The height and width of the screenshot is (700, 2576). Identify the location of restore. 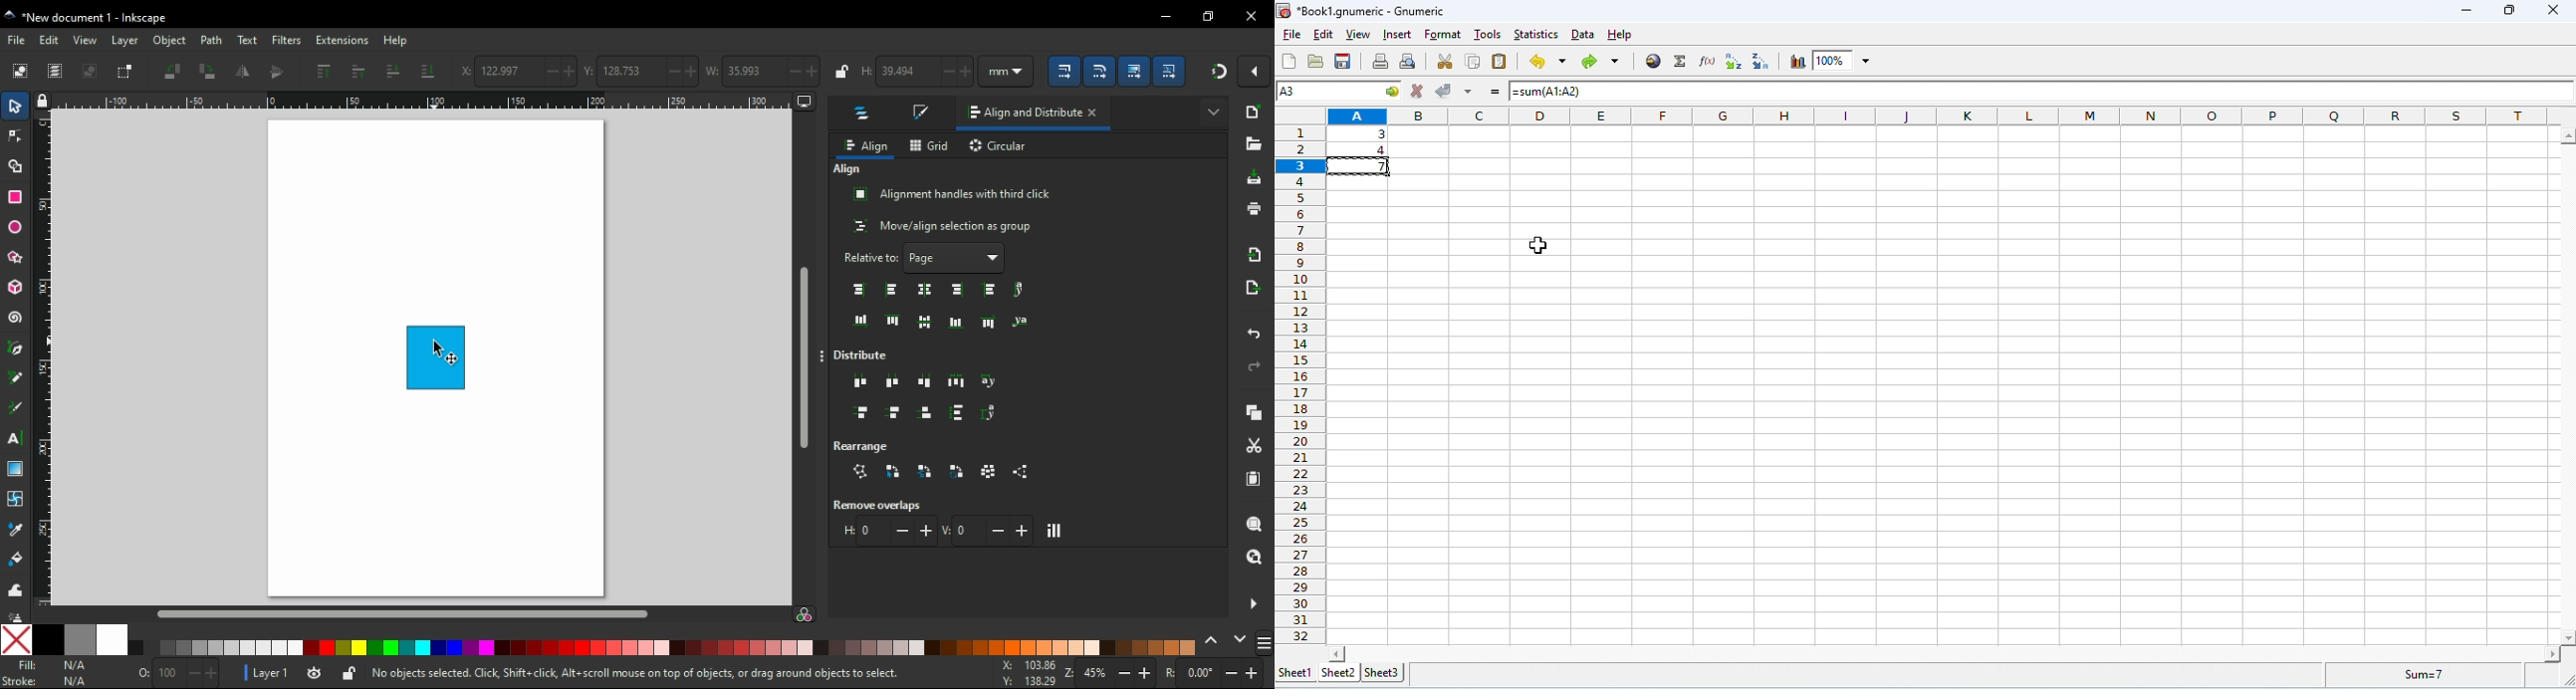
(1211, 16).